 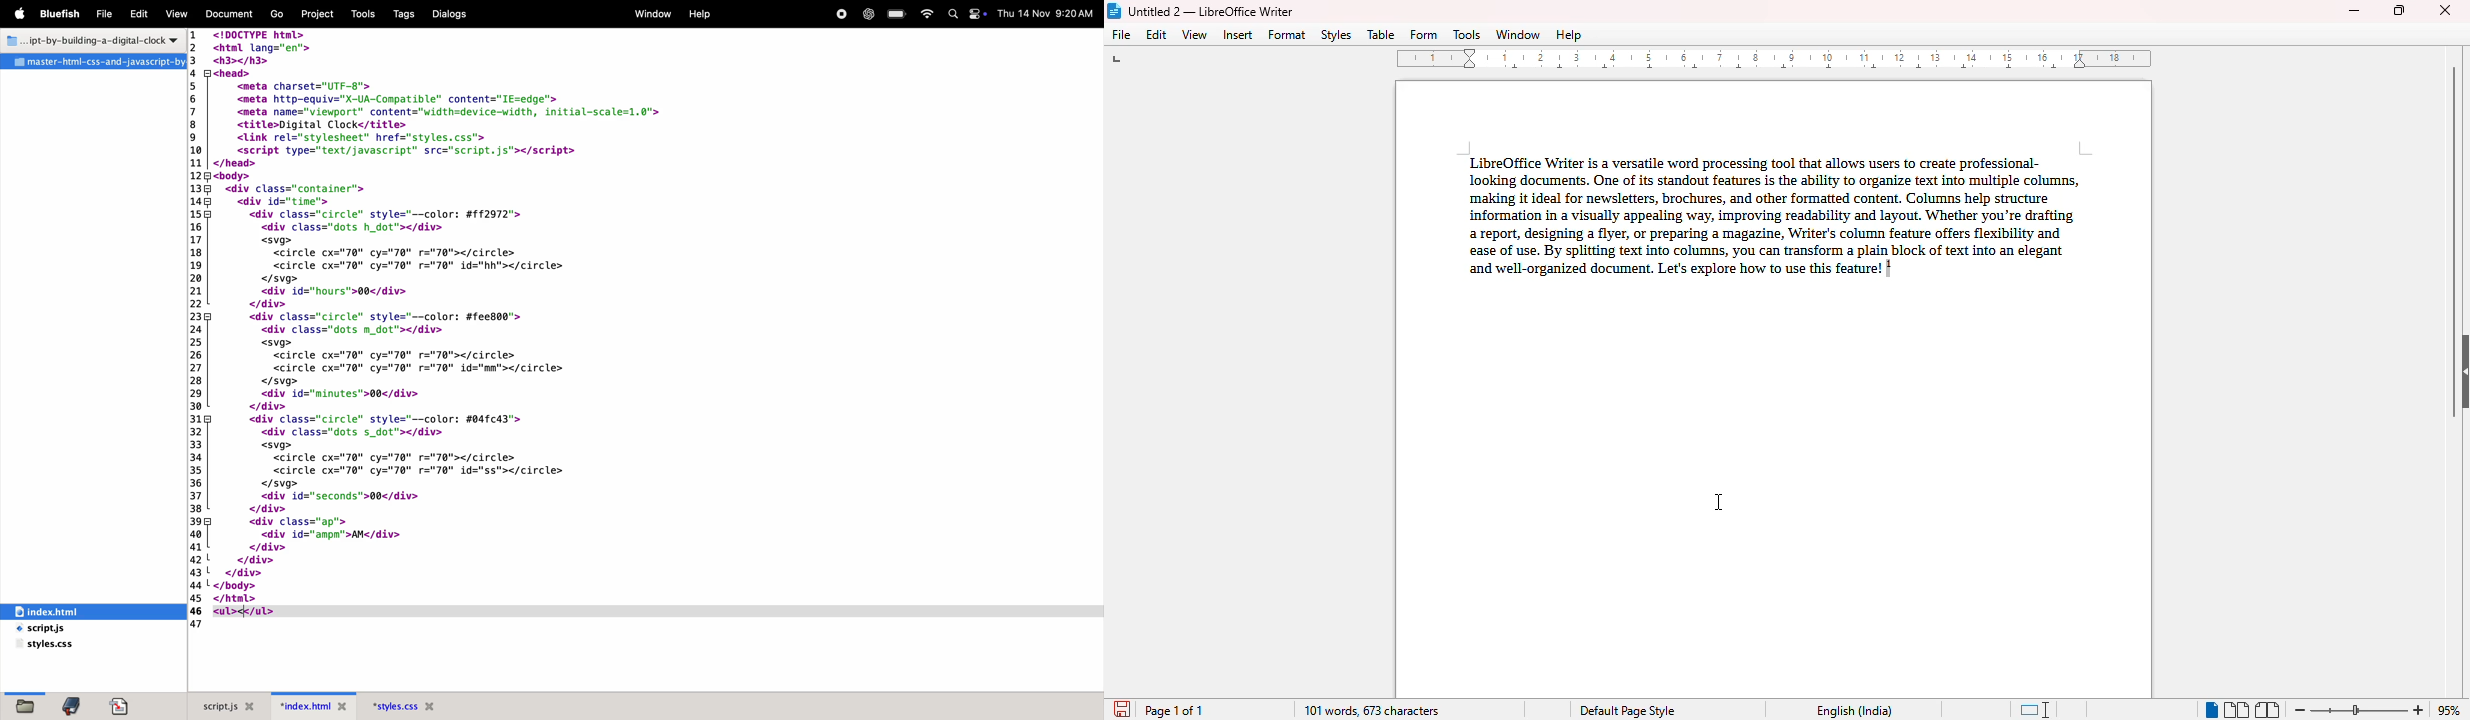 What do you see at coordinates (866, 15) in the screenshot?
I see `Chatgpt` at bounding box center [866, 15].